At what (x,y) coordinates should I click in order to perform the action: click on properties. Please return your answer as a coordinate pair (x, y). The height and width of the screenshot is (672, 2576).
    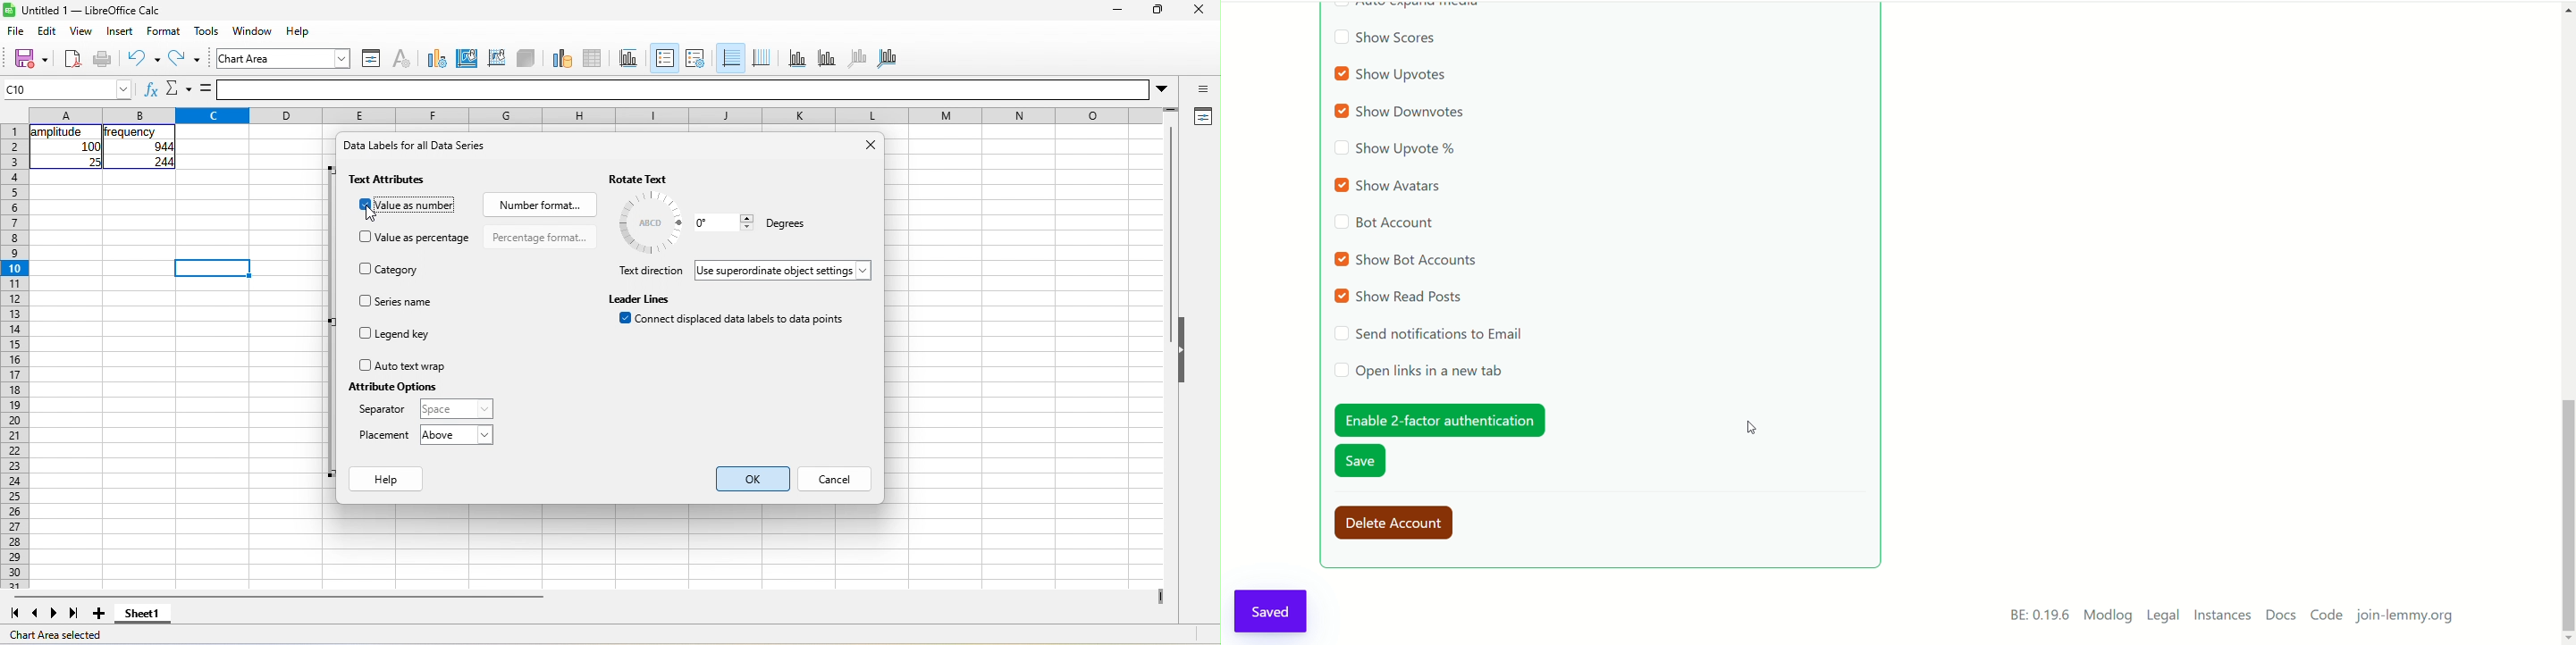
    Looking at the image, I should click on (1201, 118).